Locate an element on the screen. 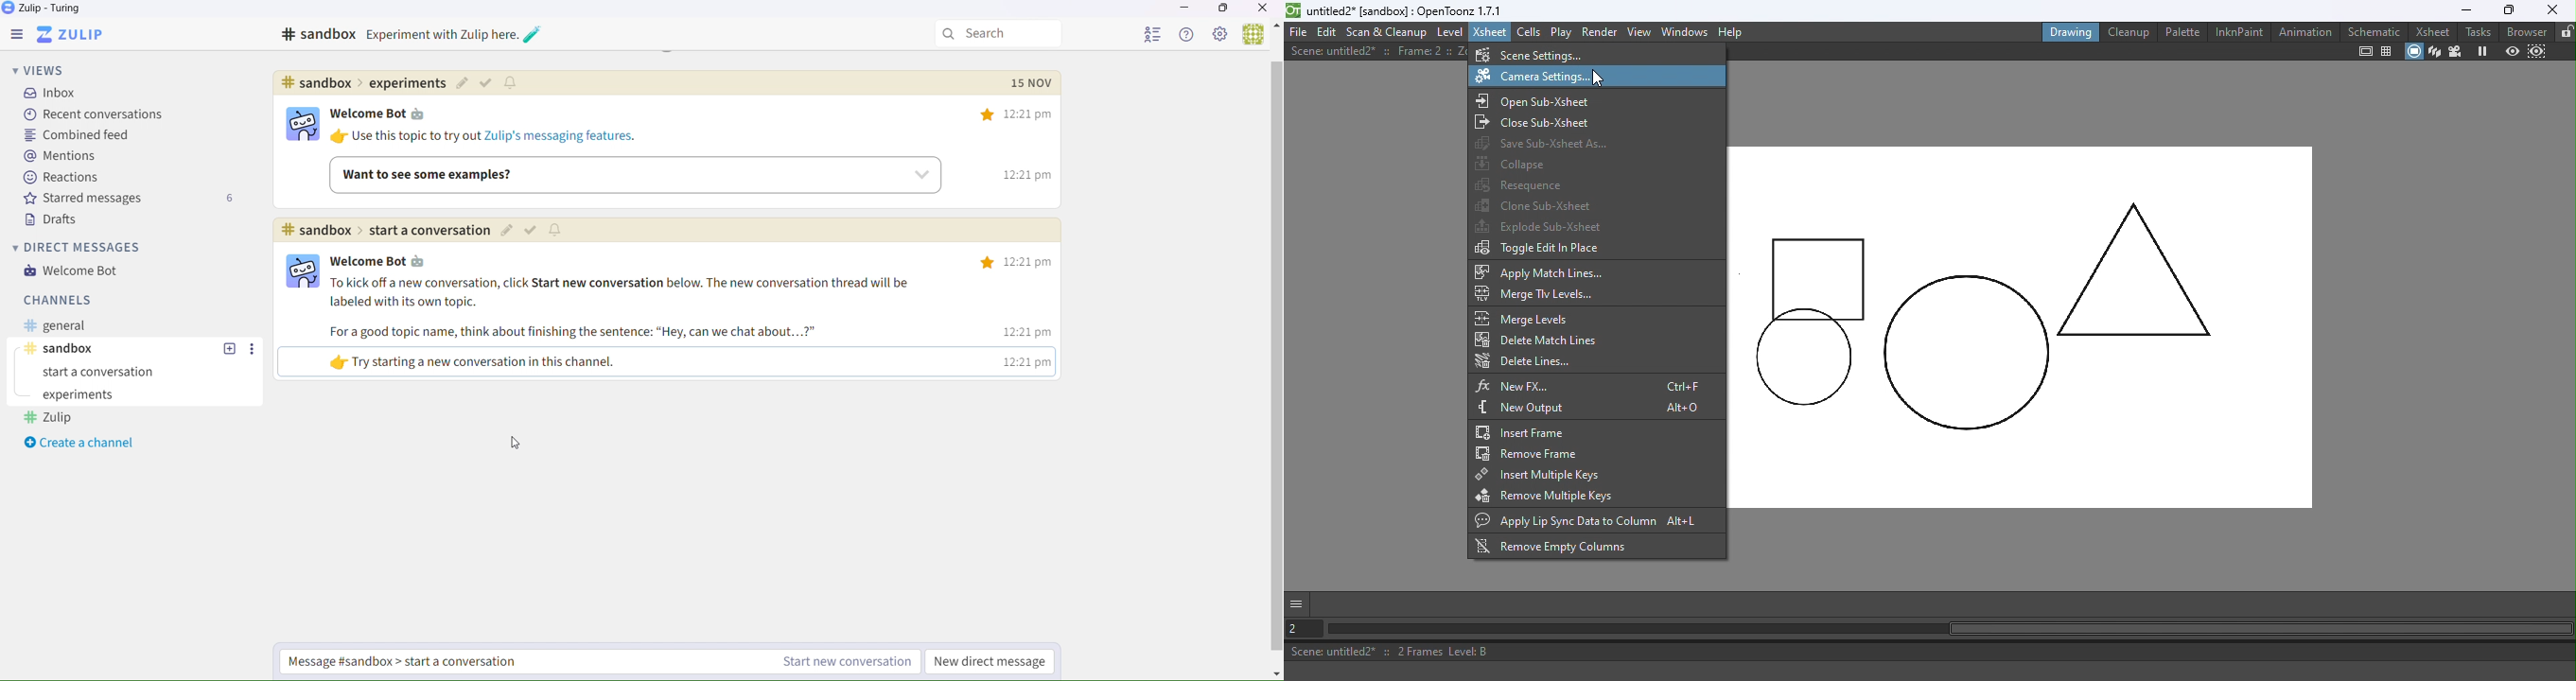  Camera settings is located at coordinates (1547, 78).